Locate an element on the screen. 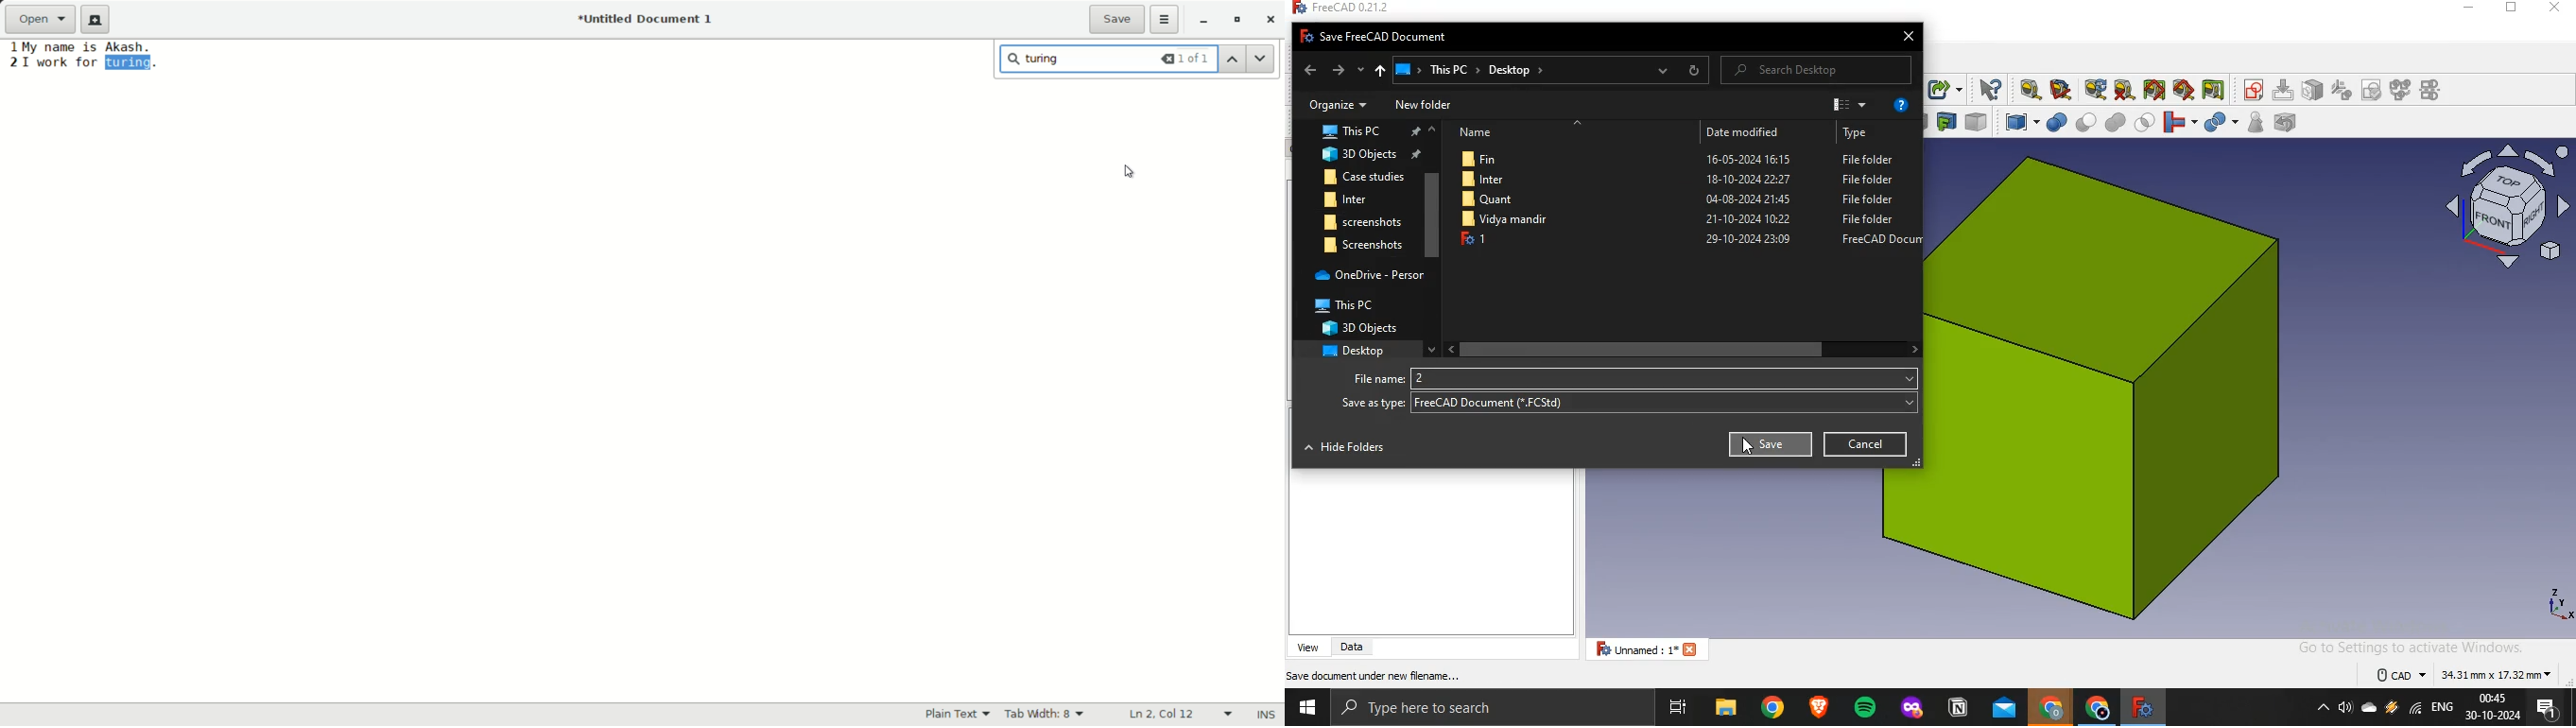 The height and width of the screenshot is (728, 2576). defeaturing is located at coordinates (2288, 123).